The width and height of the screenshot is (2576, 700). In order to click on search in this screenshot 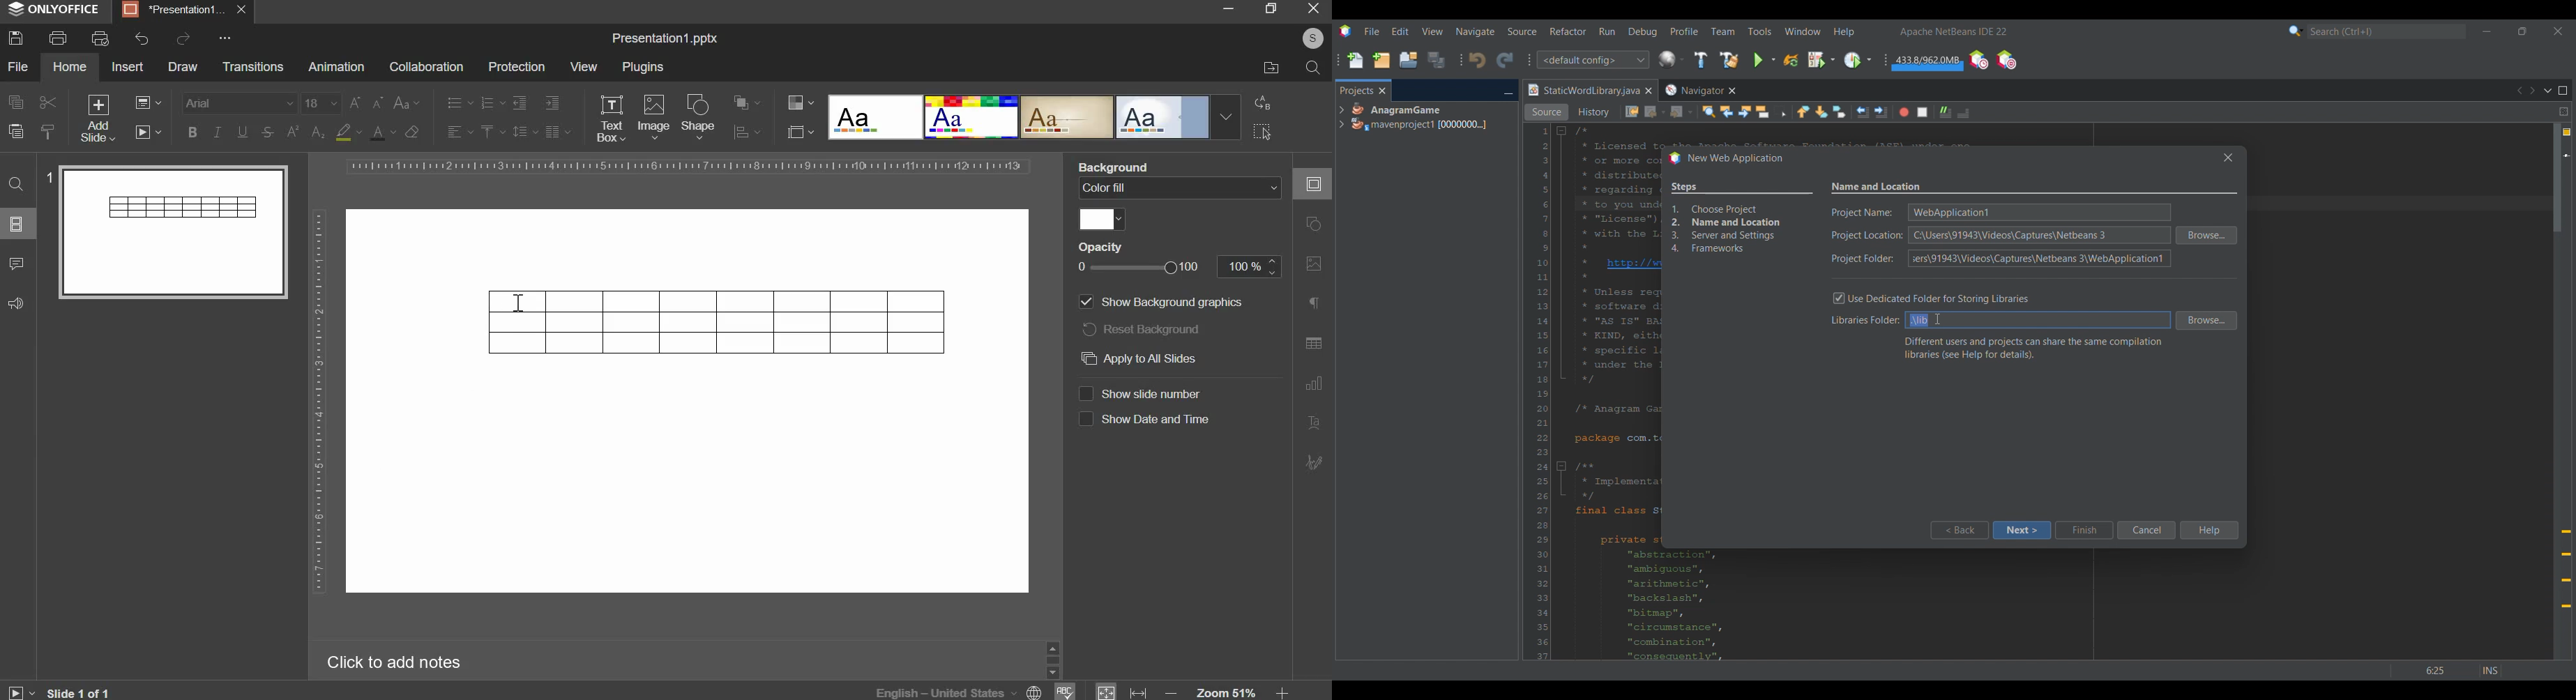, I will do `click(1312, 68)`.